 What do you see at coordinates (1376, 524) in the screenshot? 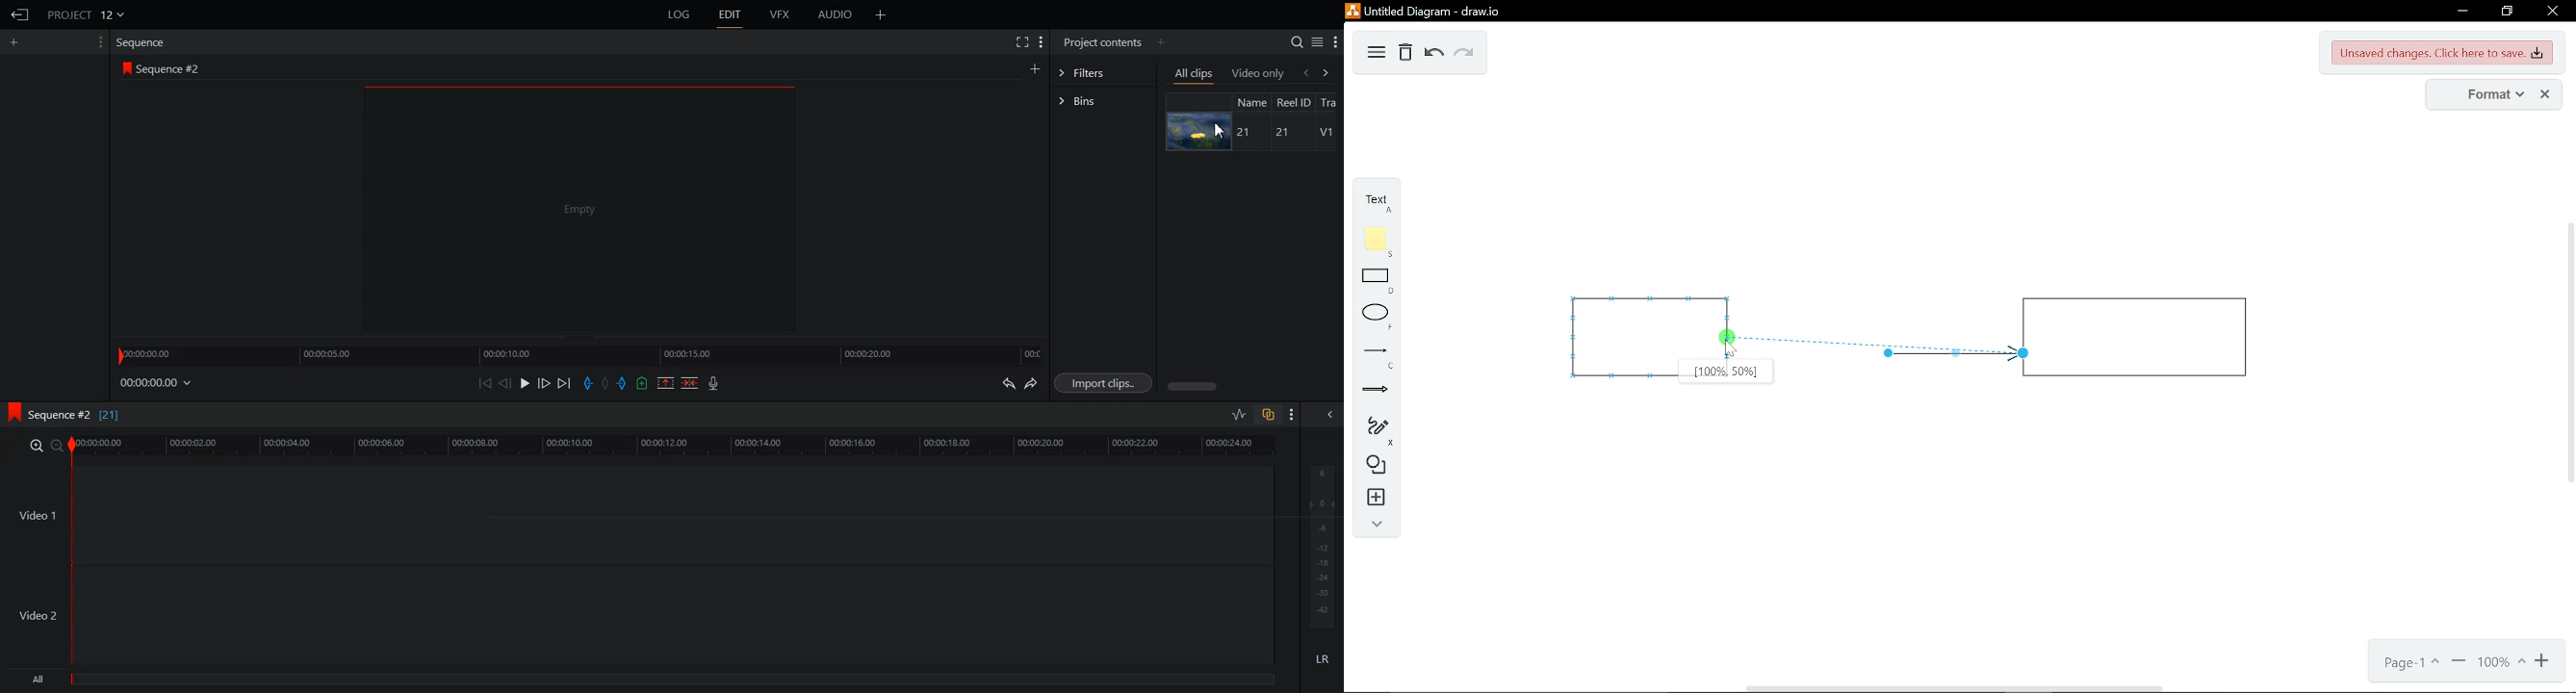
I see `collapse` at bounding box center [1376, 524].